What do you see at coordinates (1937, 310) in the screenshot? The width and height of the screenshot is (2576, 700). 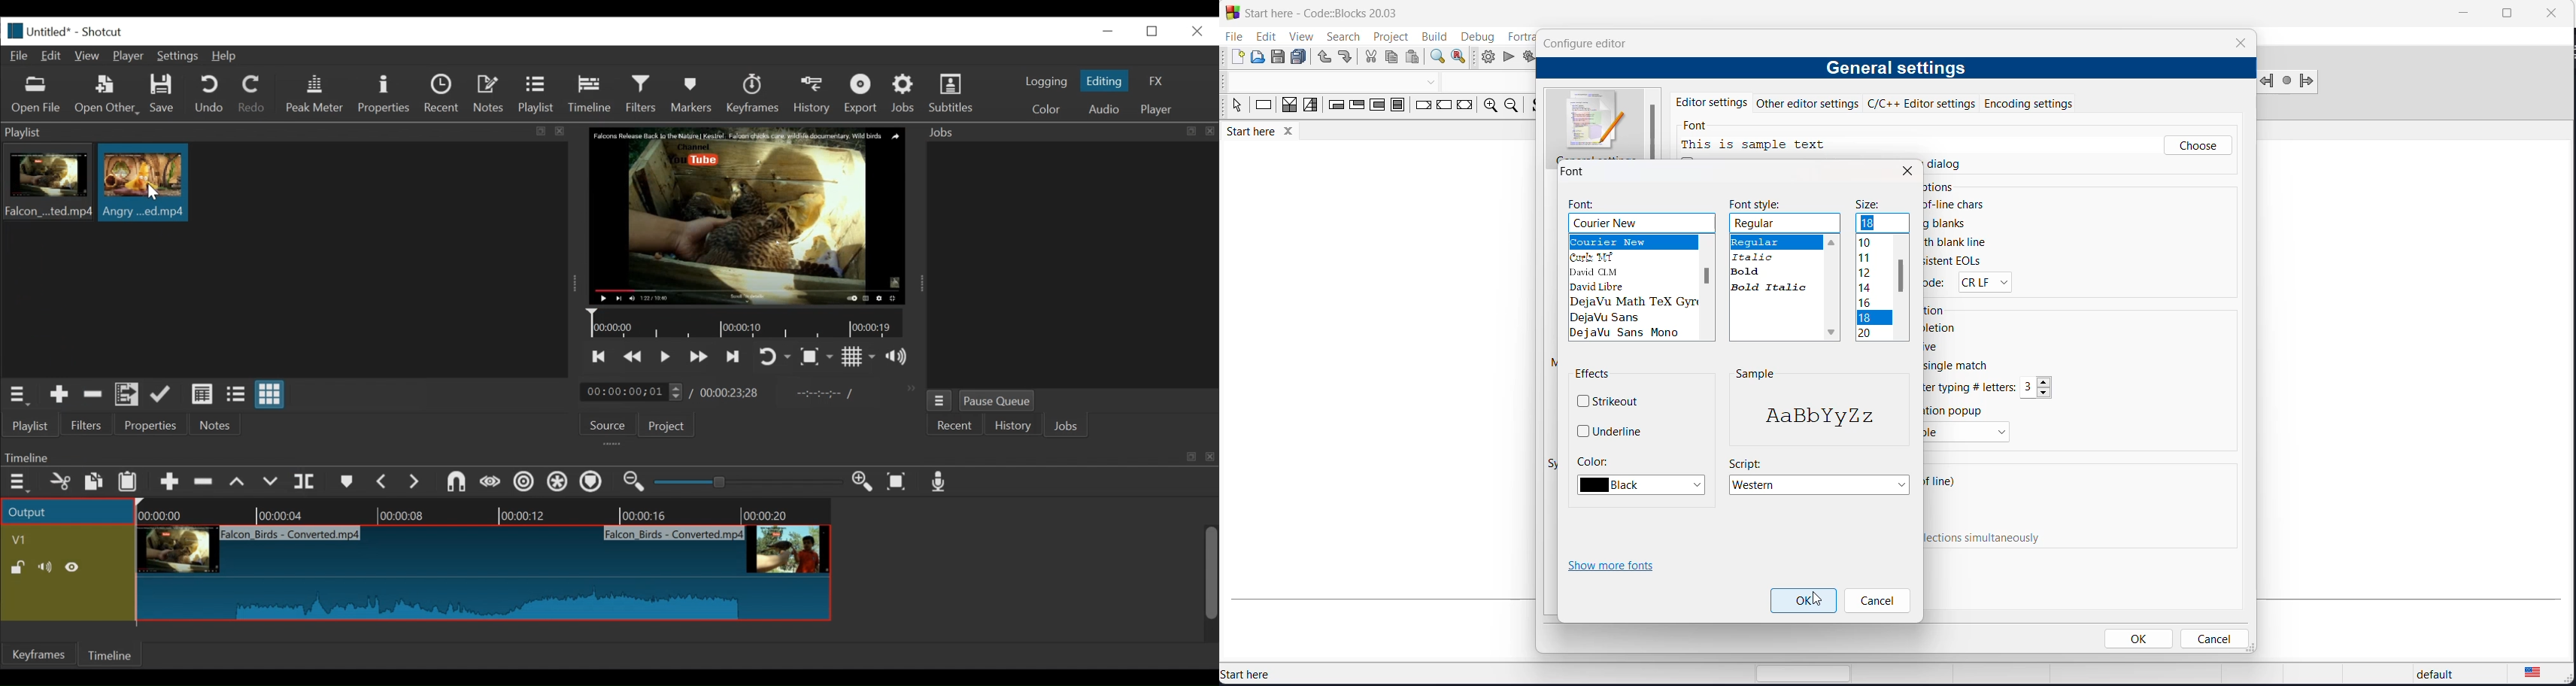 I see `ition` at bounding box center [1937, 310].